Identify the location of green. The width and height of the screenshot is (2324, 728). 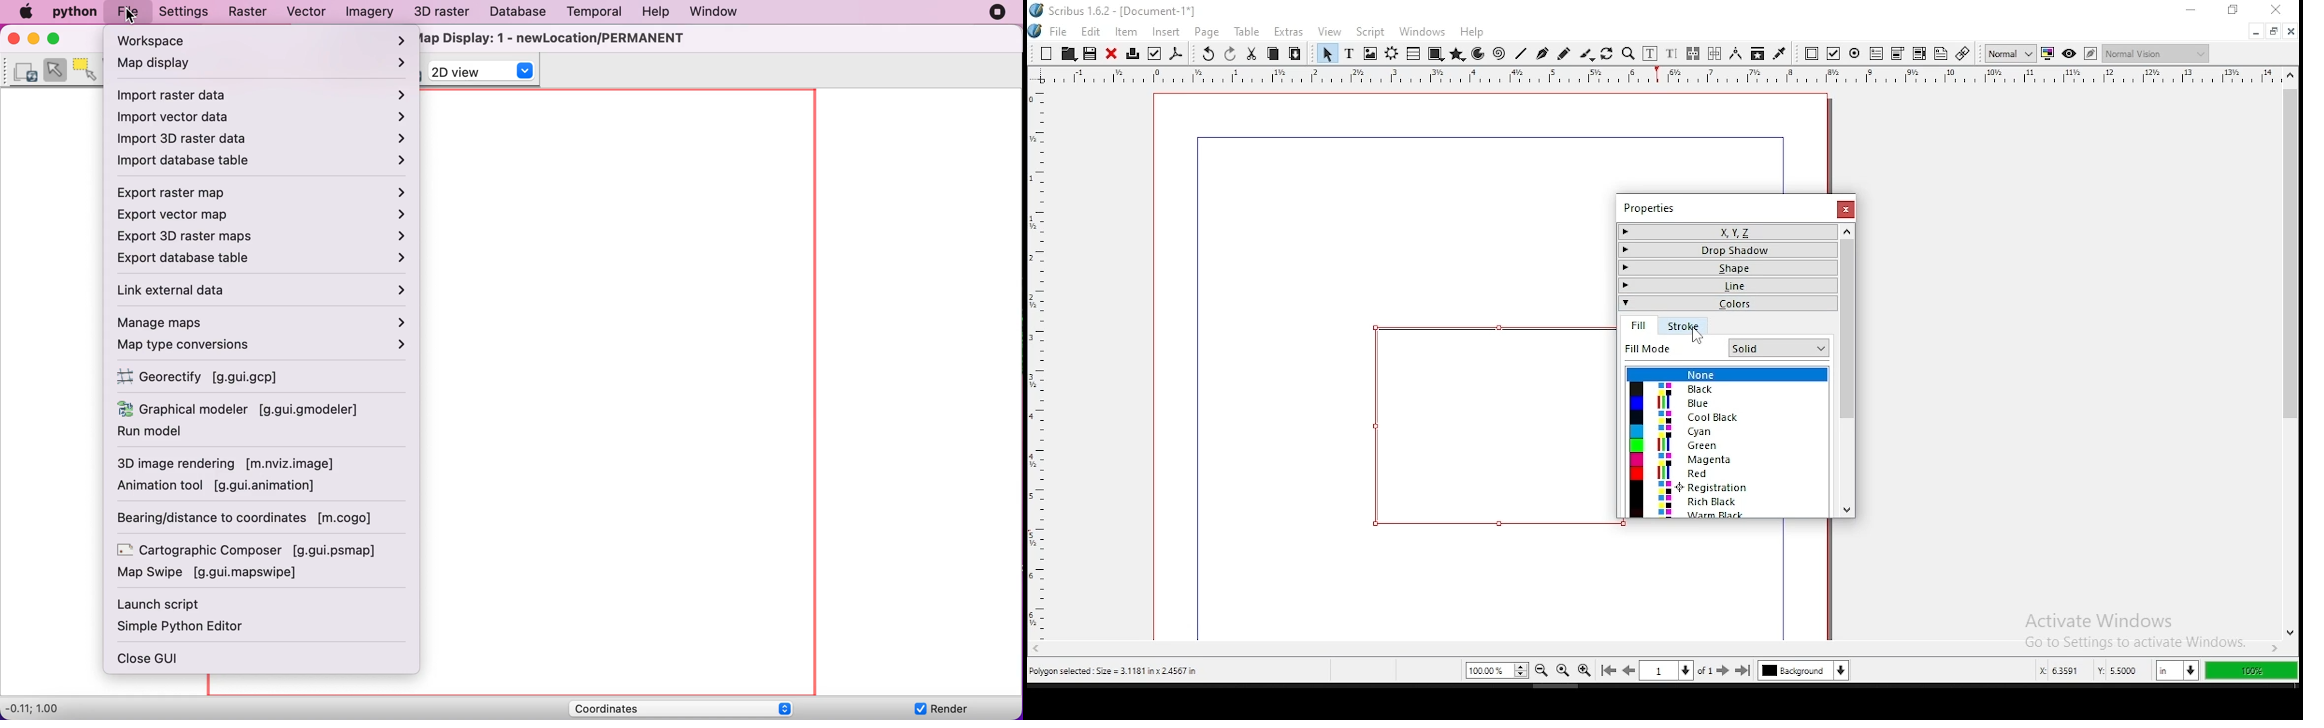
(1727, 446).